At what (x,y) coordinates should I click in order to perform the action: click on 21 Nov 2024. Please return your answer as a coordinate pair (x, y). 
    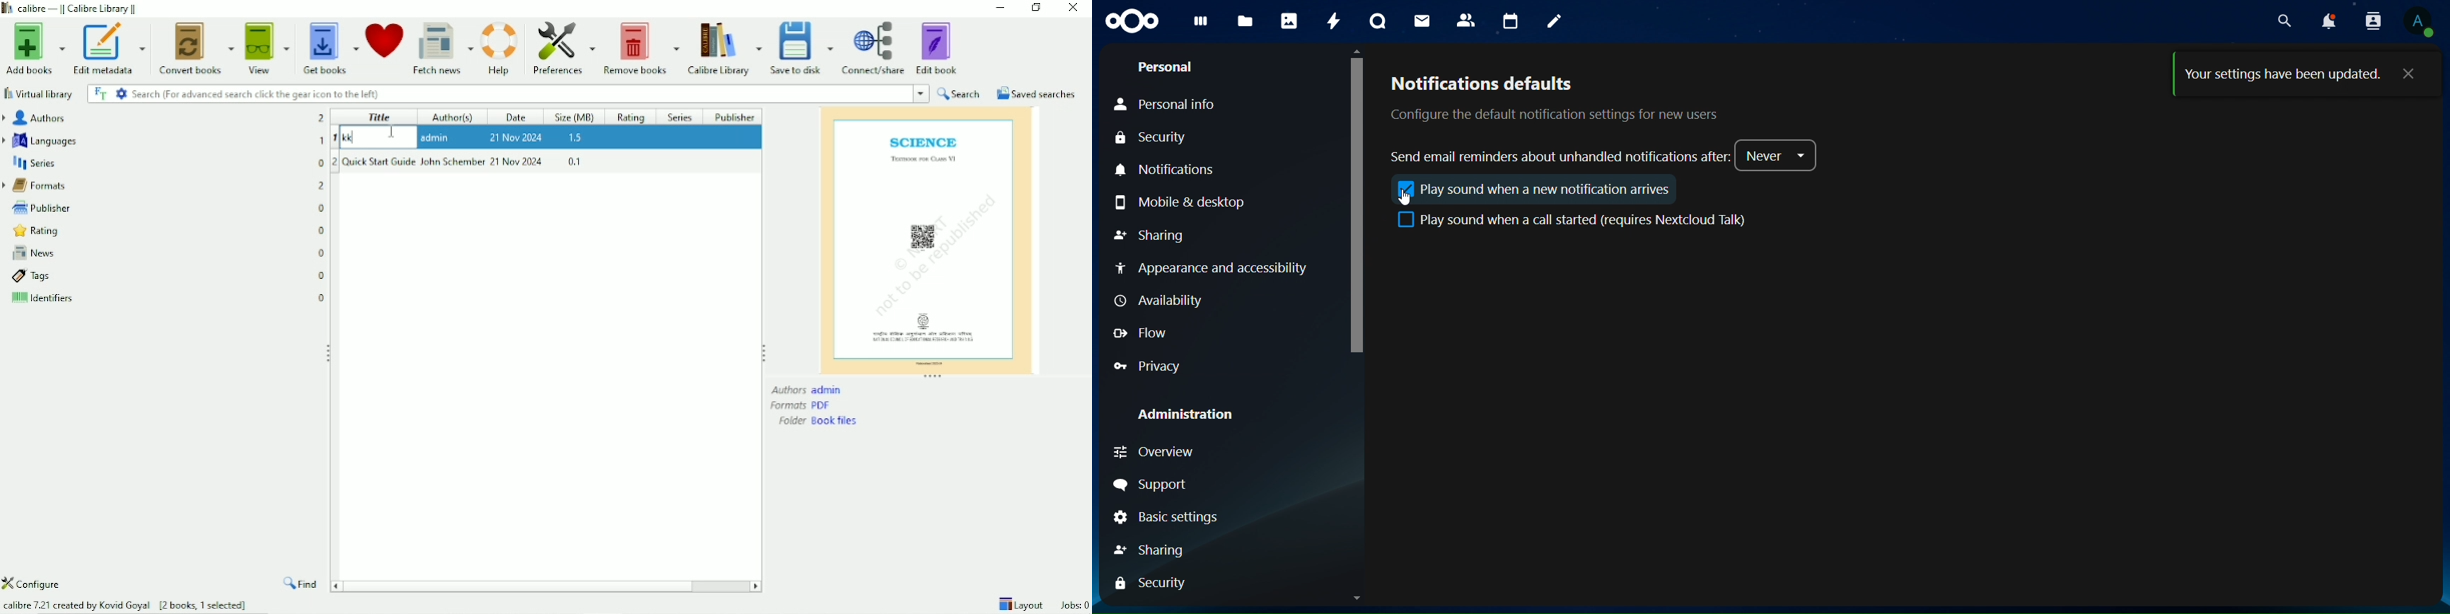
    Looking at the image, I should click on (518, 161).